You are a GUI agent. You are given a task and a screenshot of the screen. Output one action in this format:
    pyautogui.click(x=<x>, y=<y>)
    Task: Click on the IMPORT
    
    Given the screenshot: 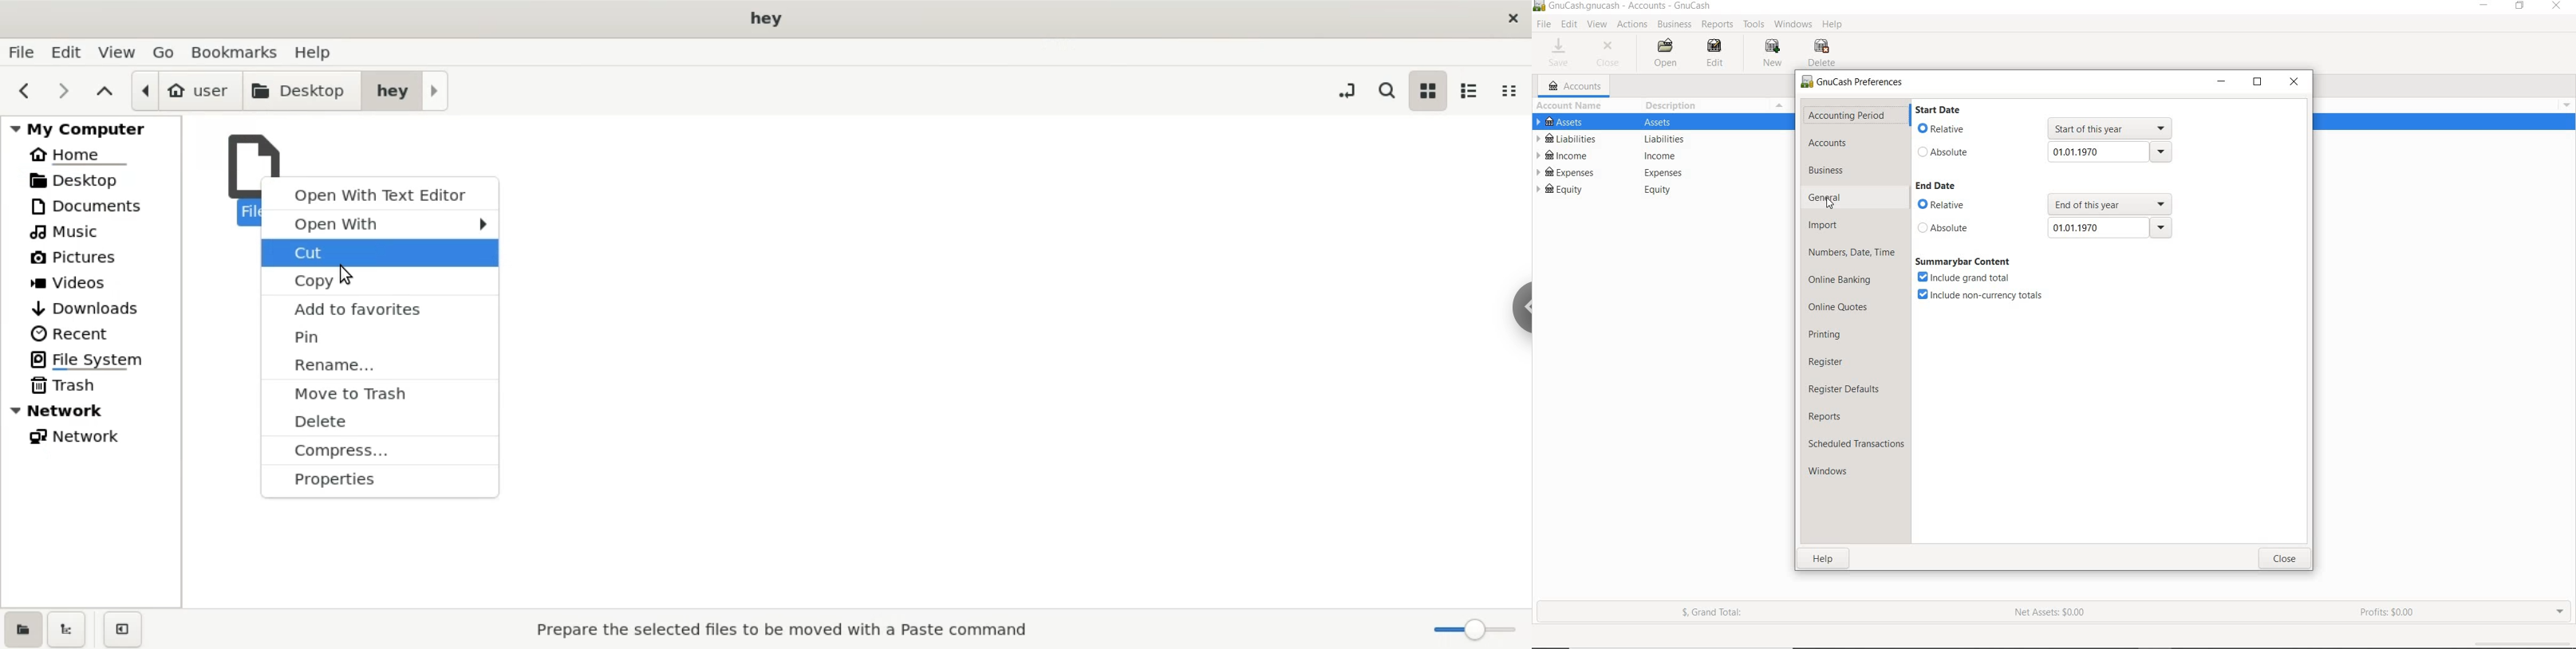 What is the action you would take?
    pyautogui.click(x=1823, y=224)
    